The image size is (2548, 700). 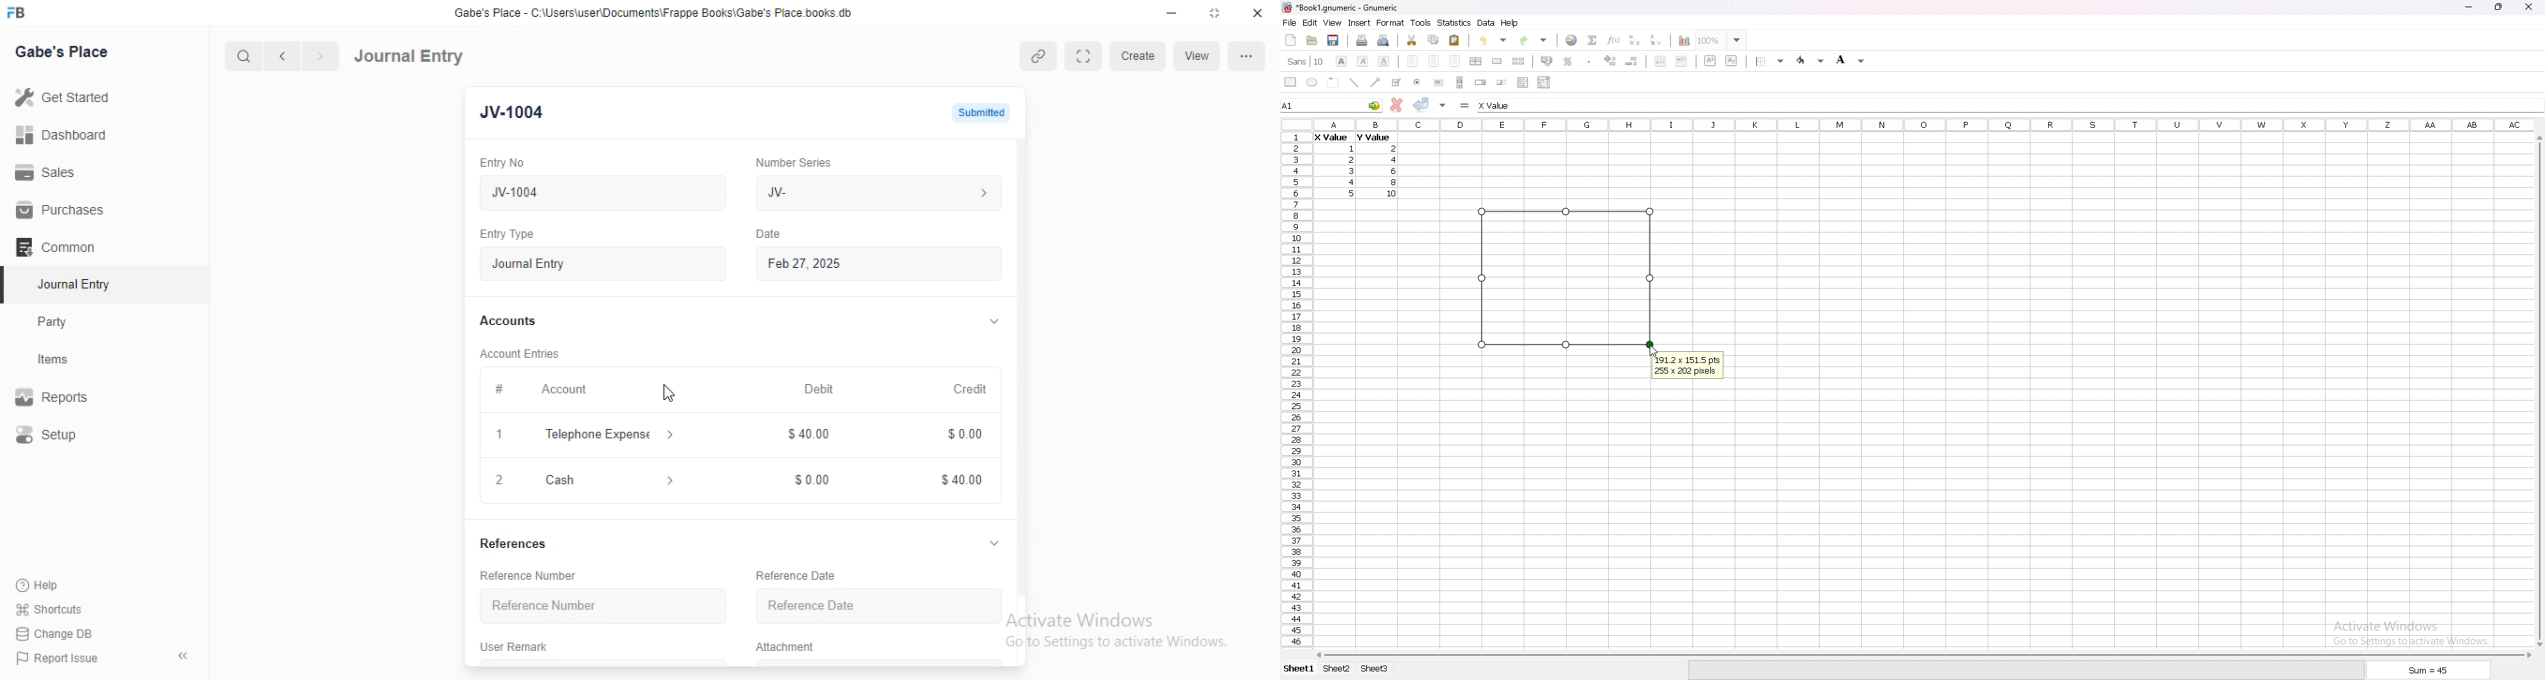 I want to click on Hide, so click(x=994, y=543).